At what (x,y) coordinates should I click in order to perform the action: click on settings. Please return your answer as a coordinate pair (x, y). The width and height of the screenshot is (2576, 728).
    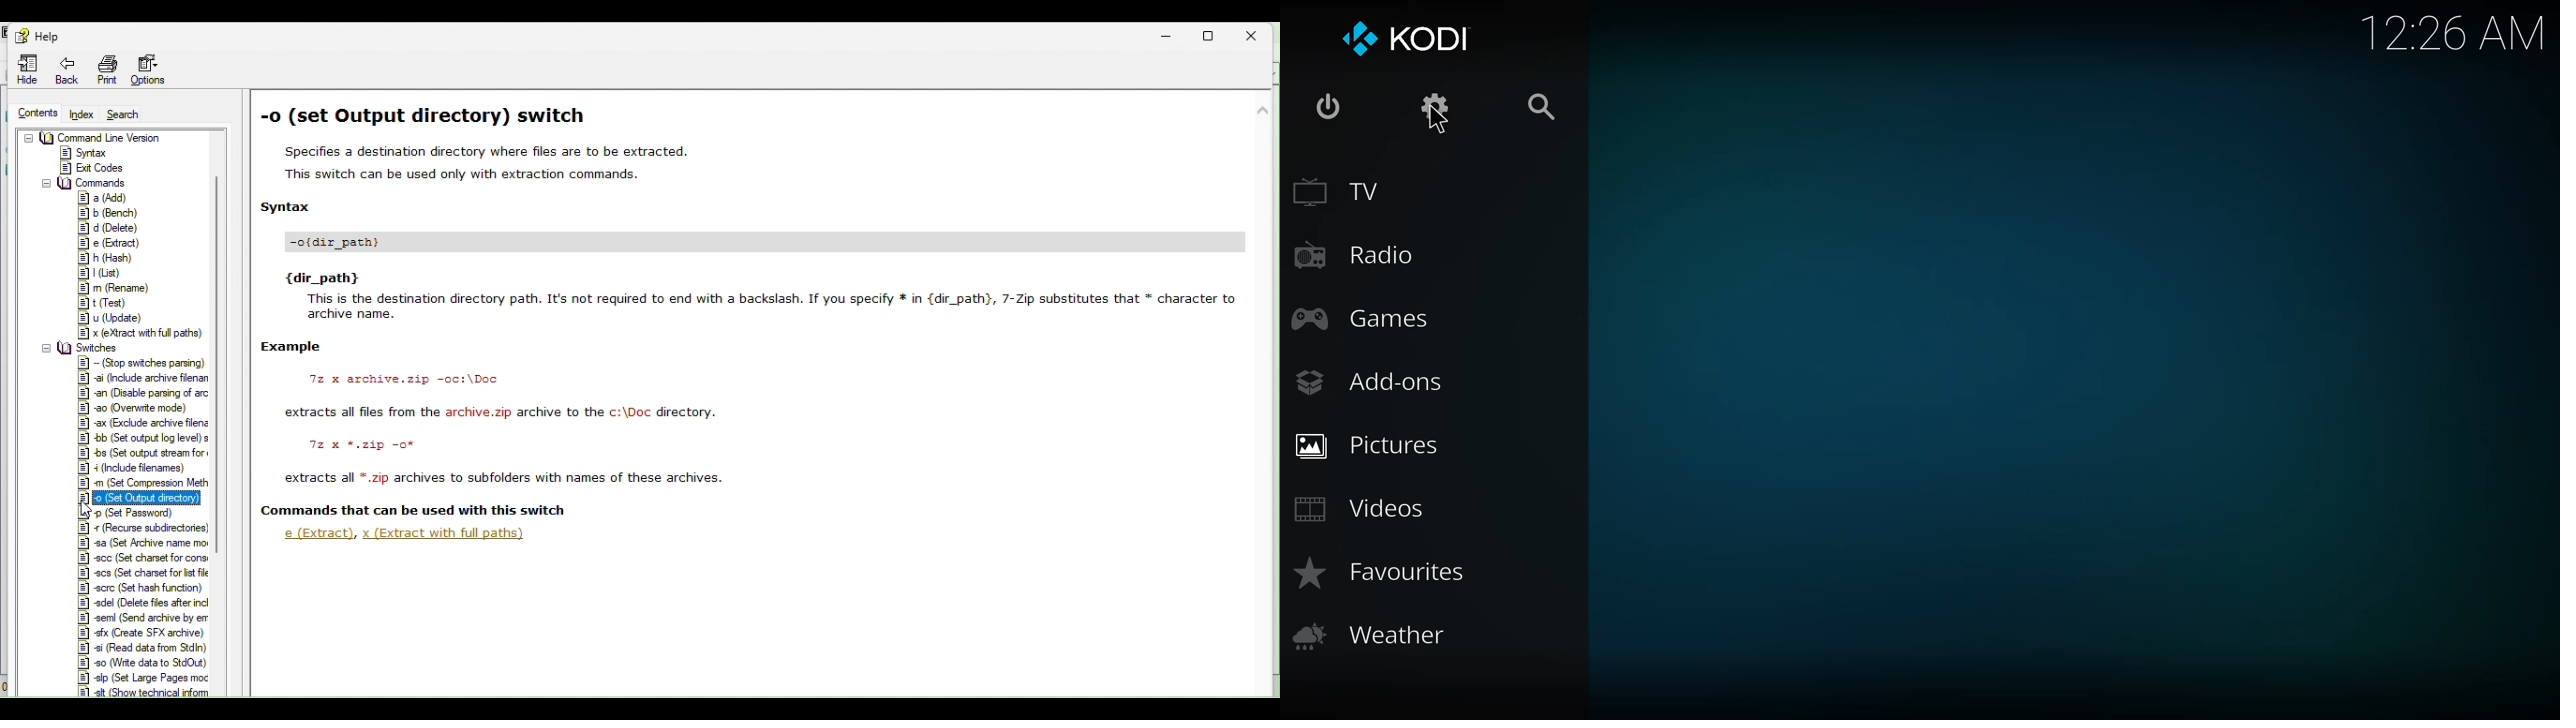
    Looking at the image, I should click on (1436, 109).